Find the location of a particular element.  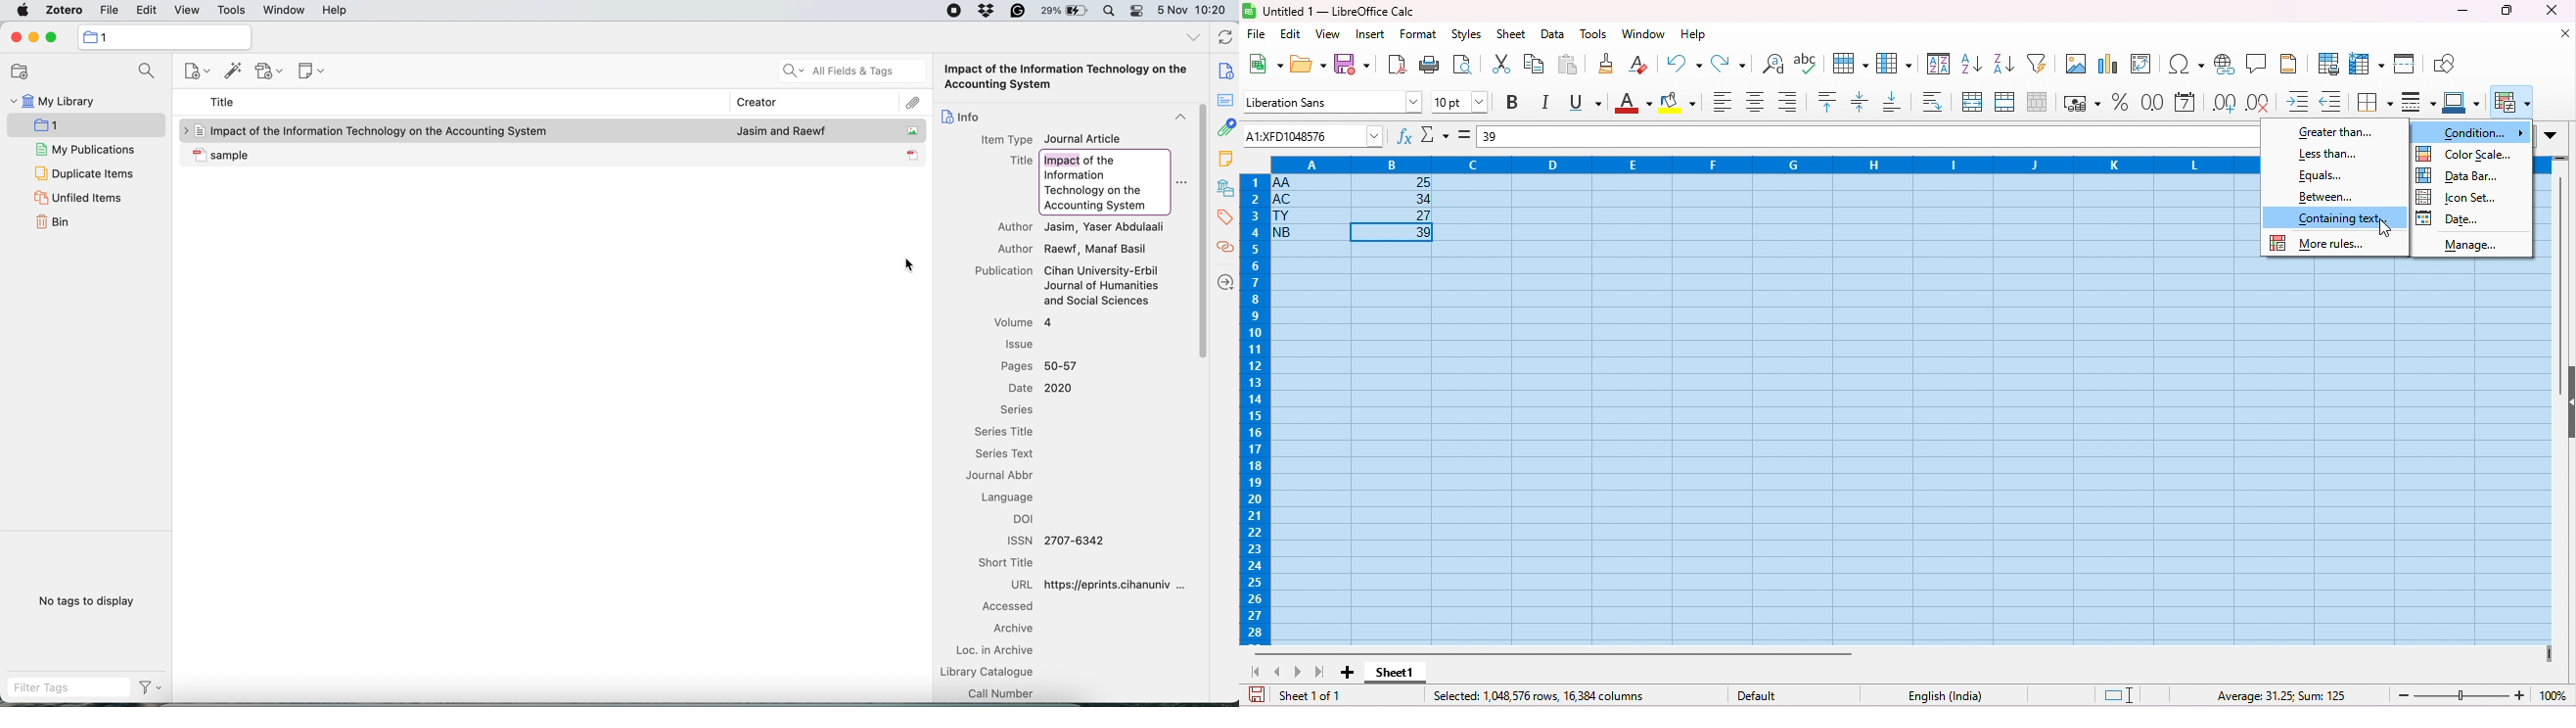

format as date is located at coordinates (2186, 103).